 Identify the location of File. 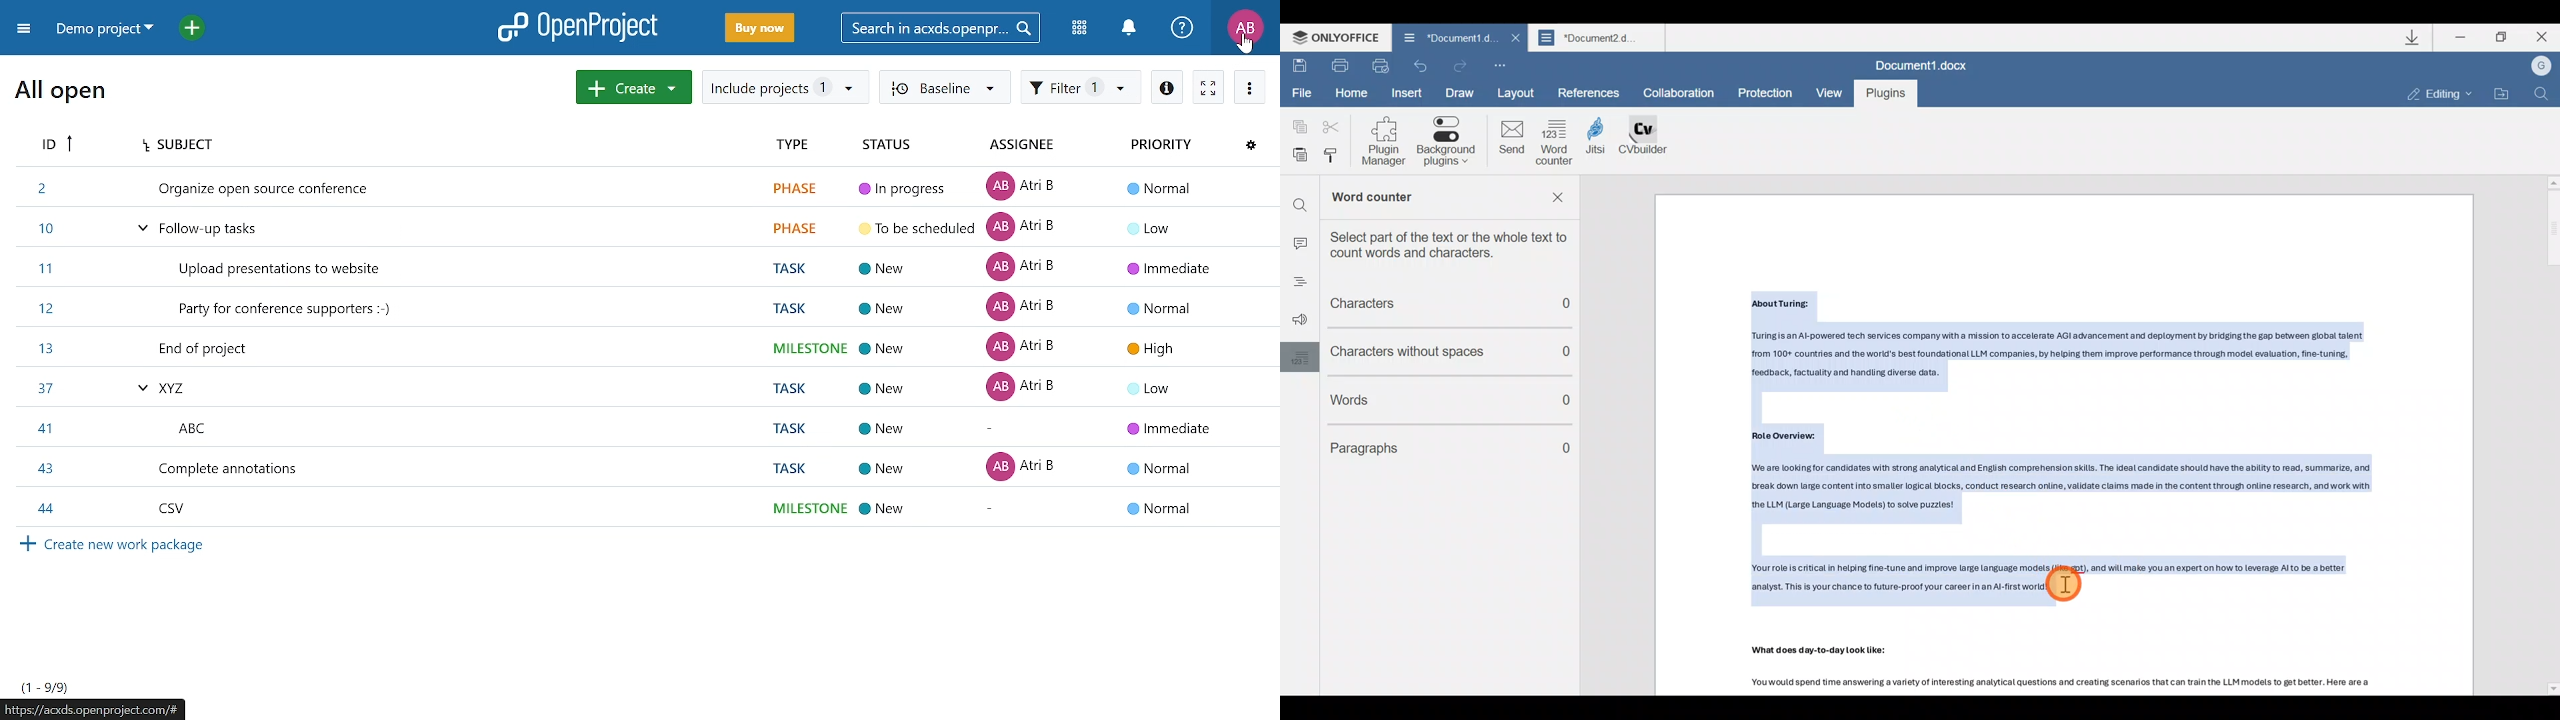
(1301, 93).